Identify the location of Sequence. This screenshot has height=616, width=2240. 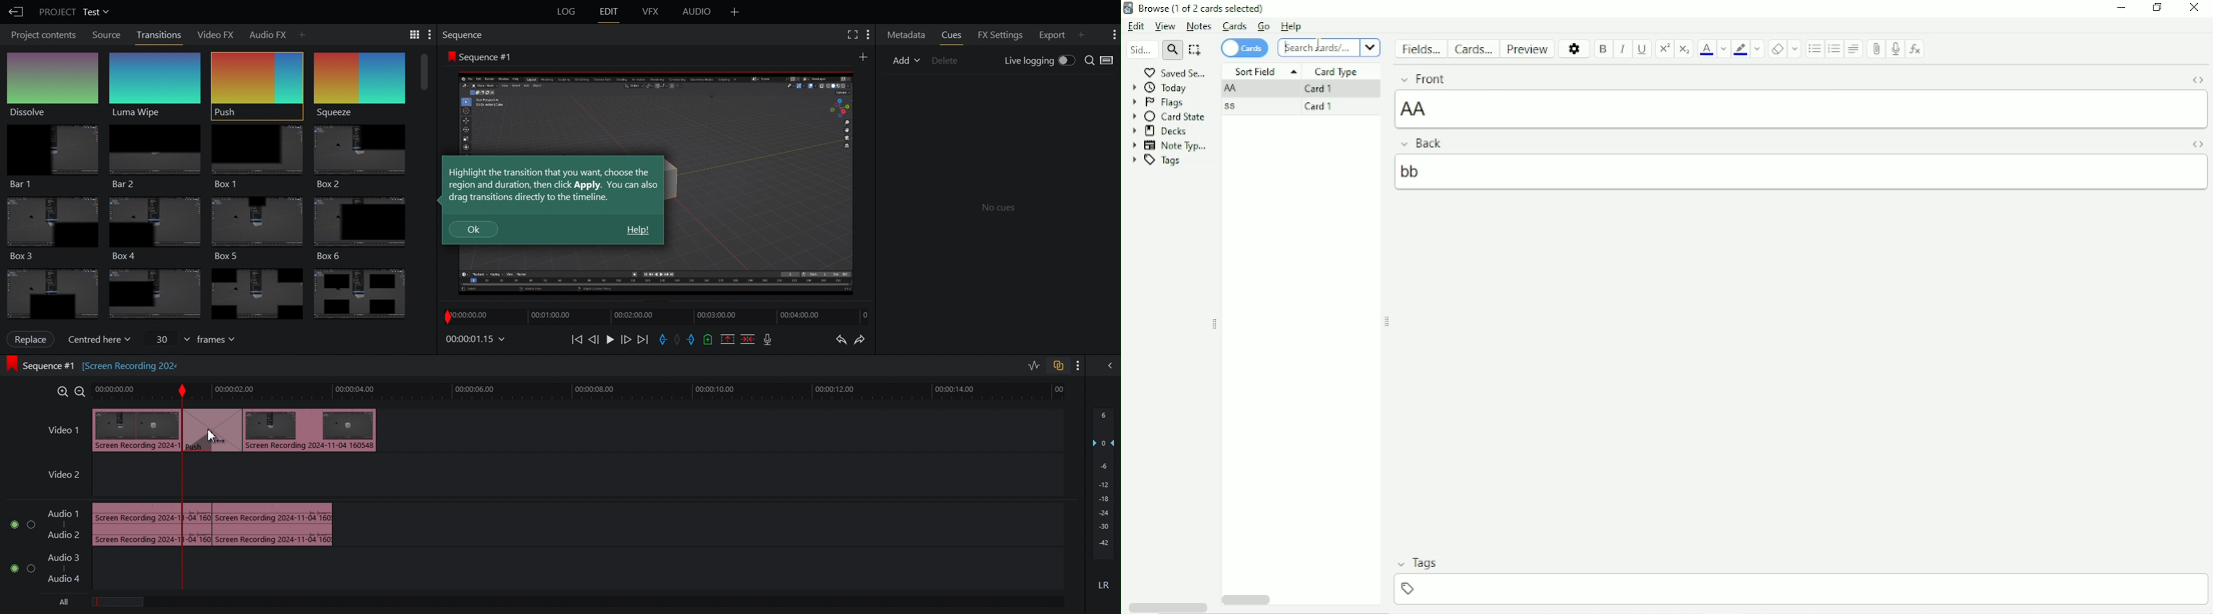
(464, 35).